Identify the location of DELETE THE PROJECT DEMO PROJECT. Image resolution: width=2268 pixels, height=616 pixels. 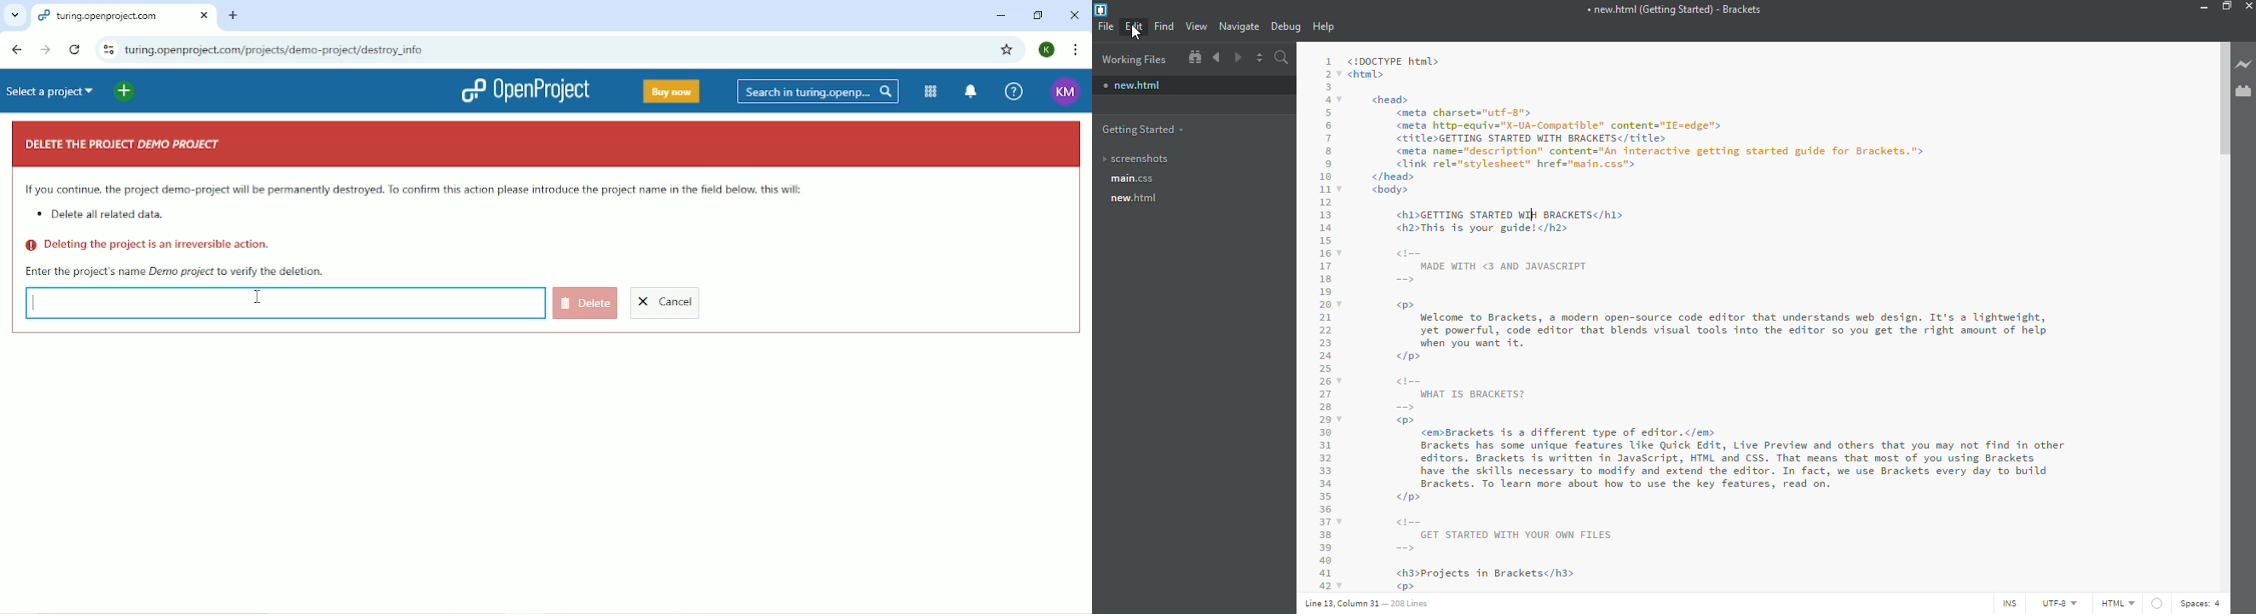
(125, 145).